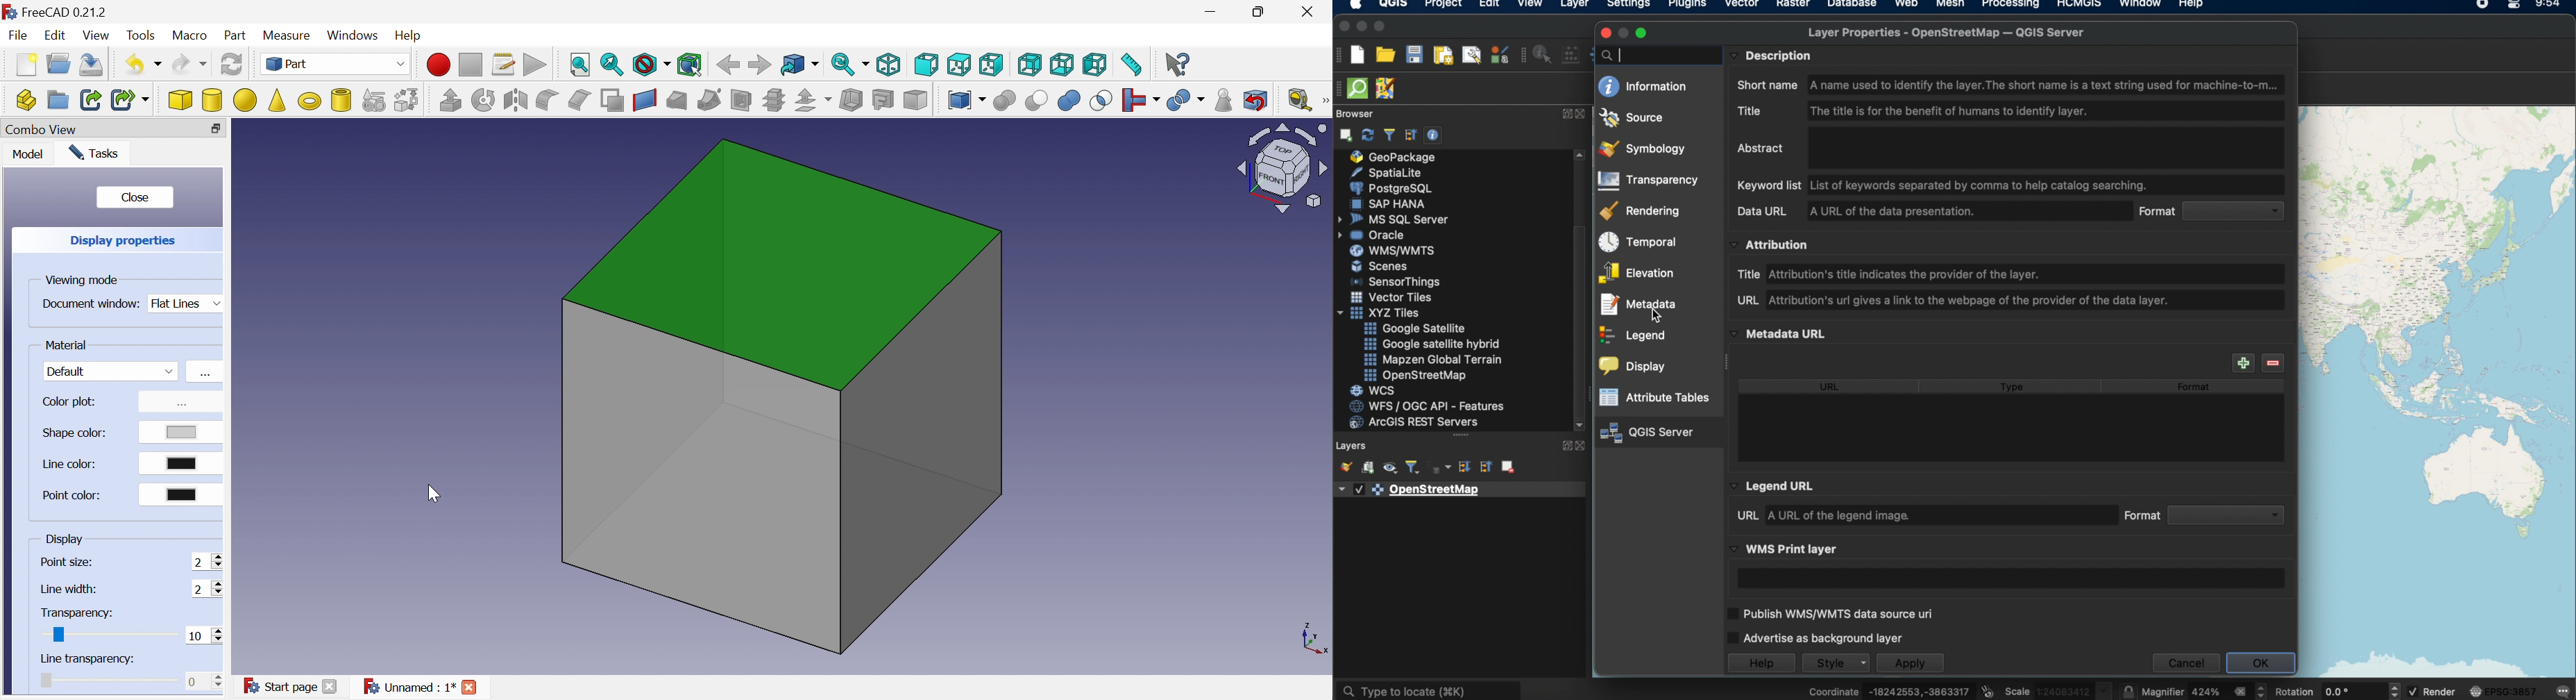  What do you see at coordinates (1340, 89) in the screenshot?
I see `hidden toolbar` at bounding box center [1340, 89].